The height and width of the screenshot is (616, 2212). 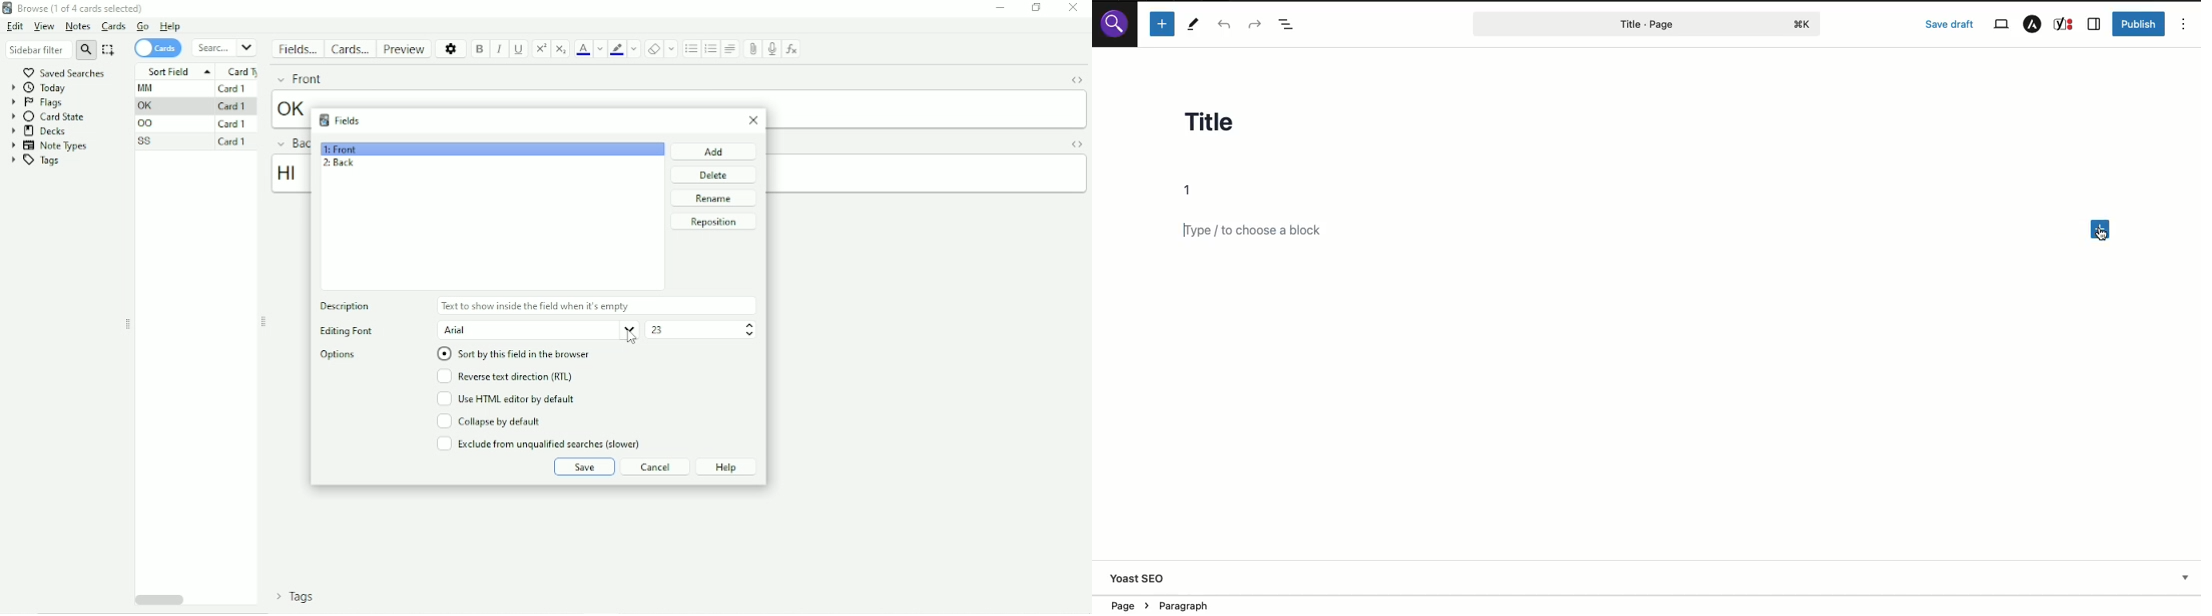 What do you see at coordinates (1074, 8) in the screenshot?
I see `Close` at bounding box center [1074, 8].